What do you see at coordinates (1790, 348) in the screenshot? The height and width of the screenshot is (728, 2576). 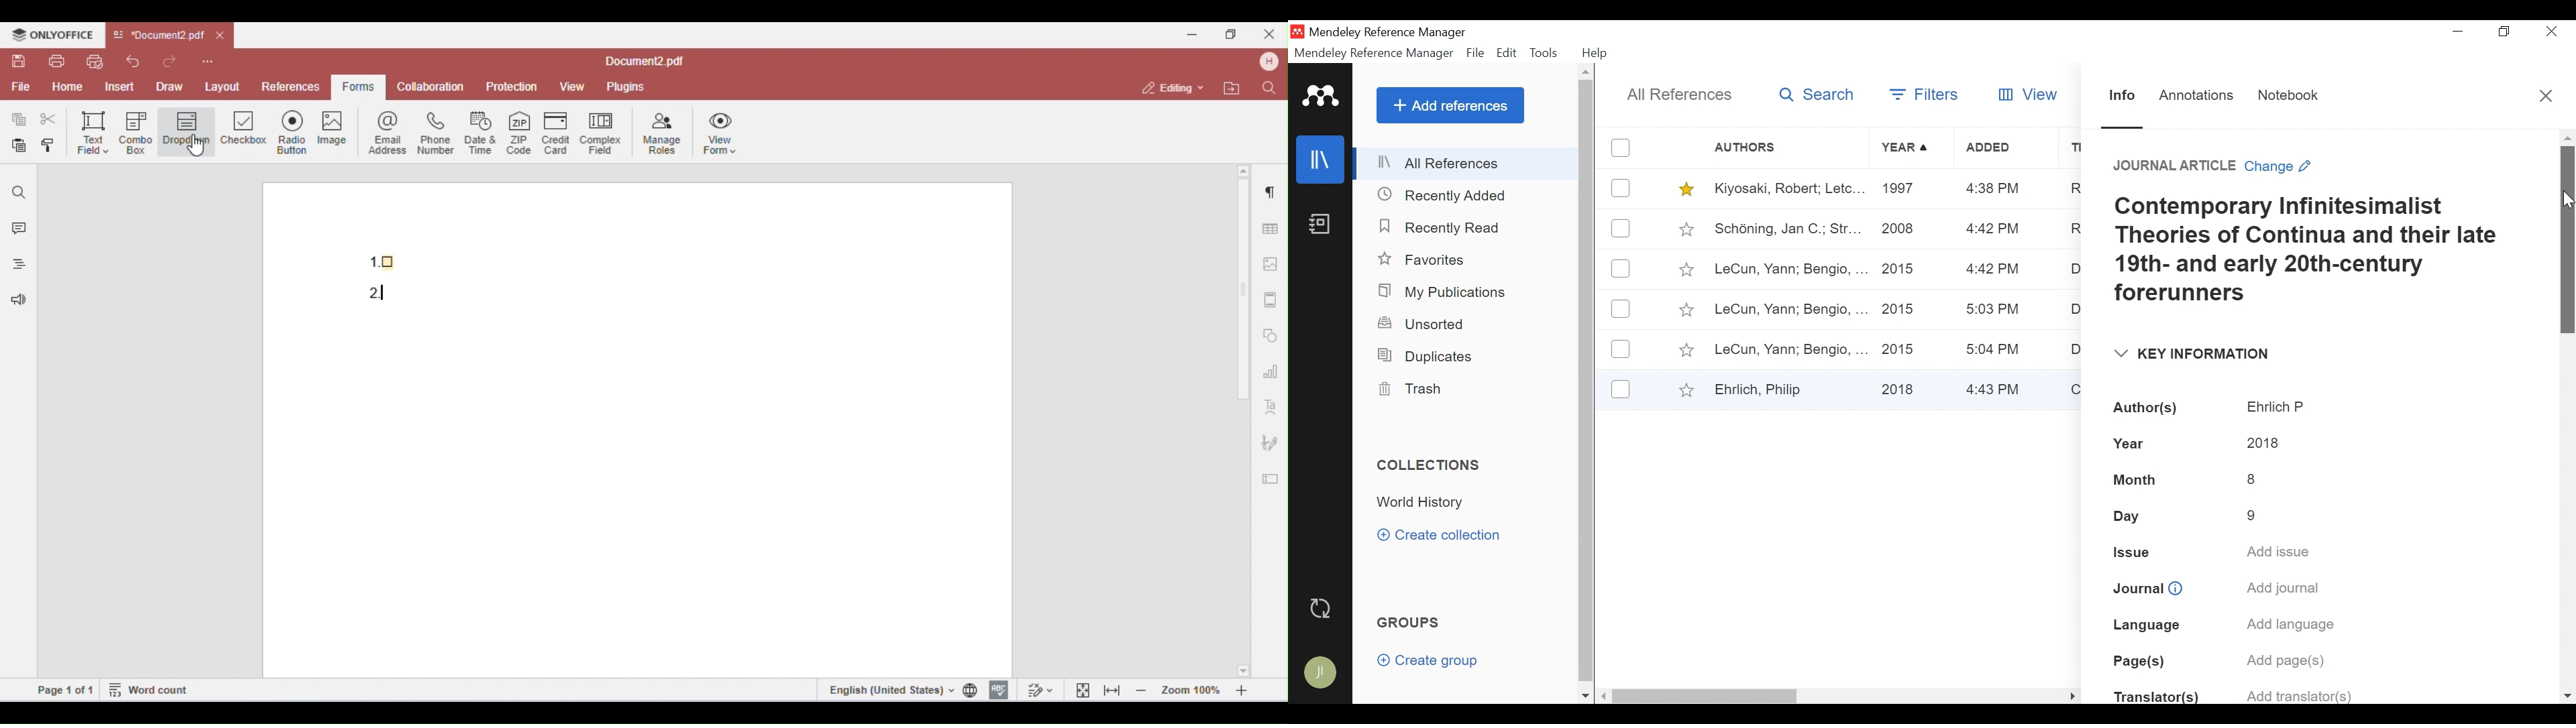 I see `LeCun, Yann; Bengio, ...` at bounding box center [1790, 348].